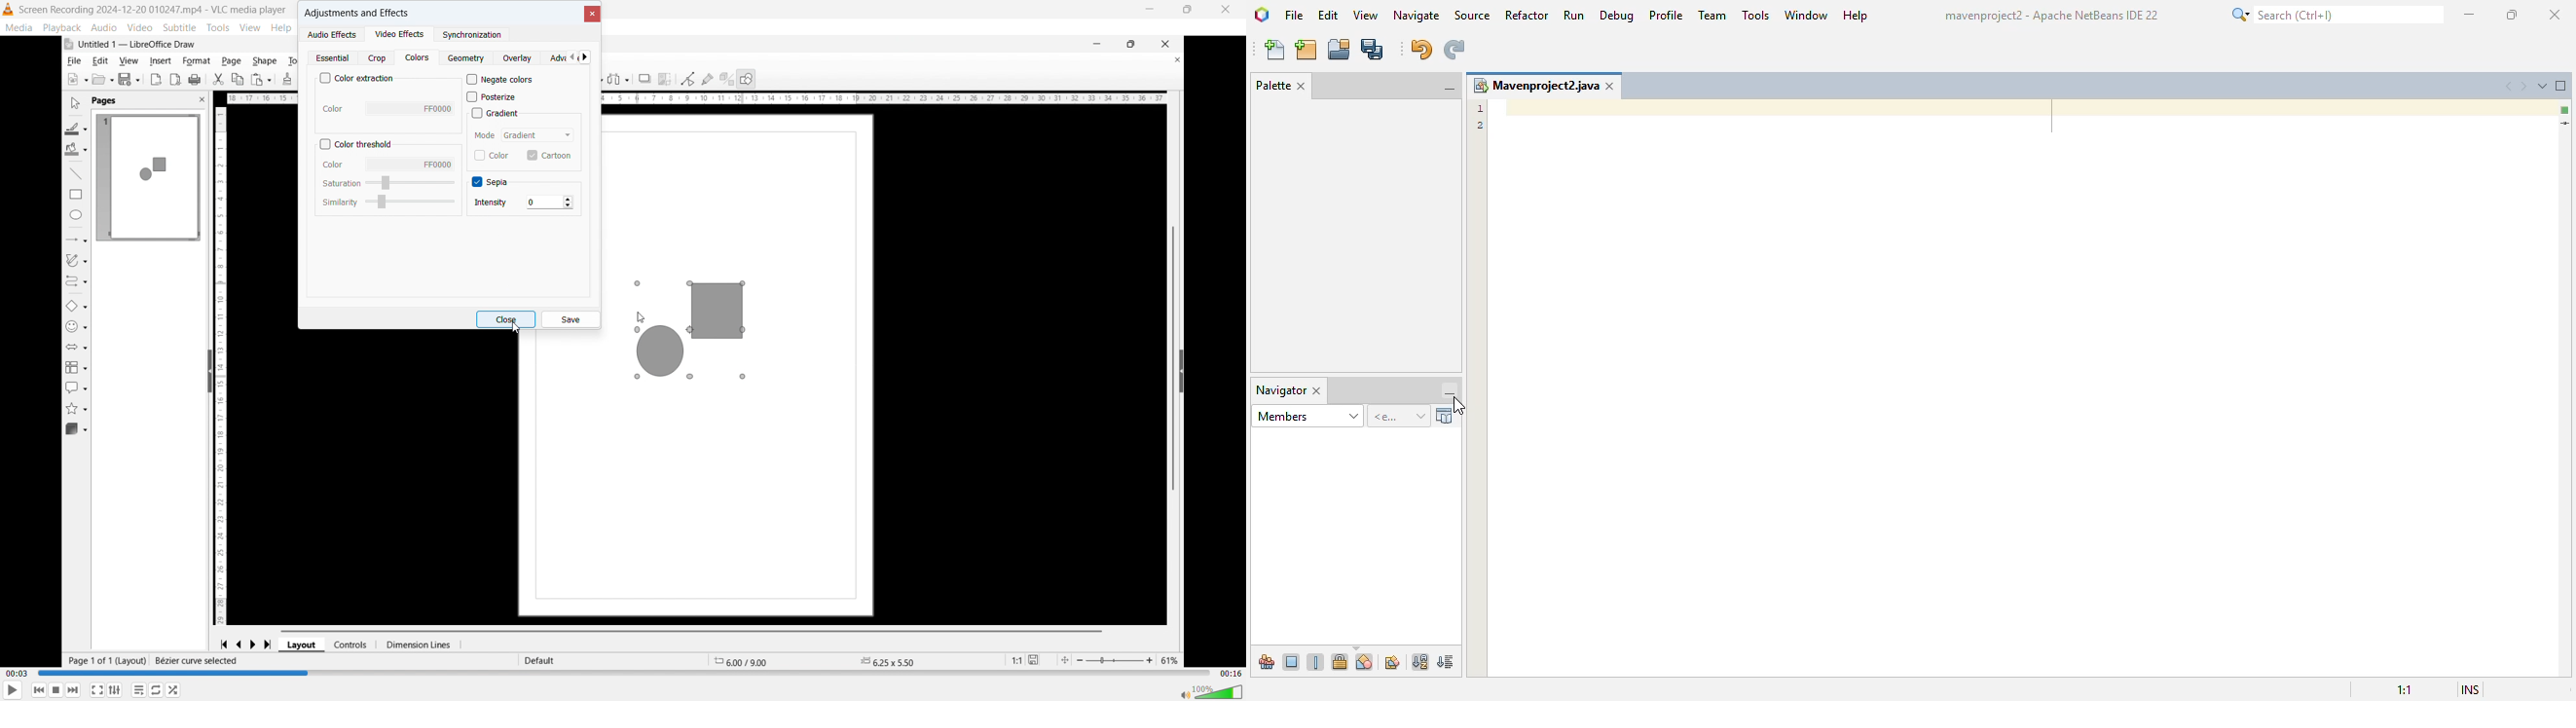 The width and height of the screenshot is (2576, 728). I want to click on Colour , so click(492, 155).